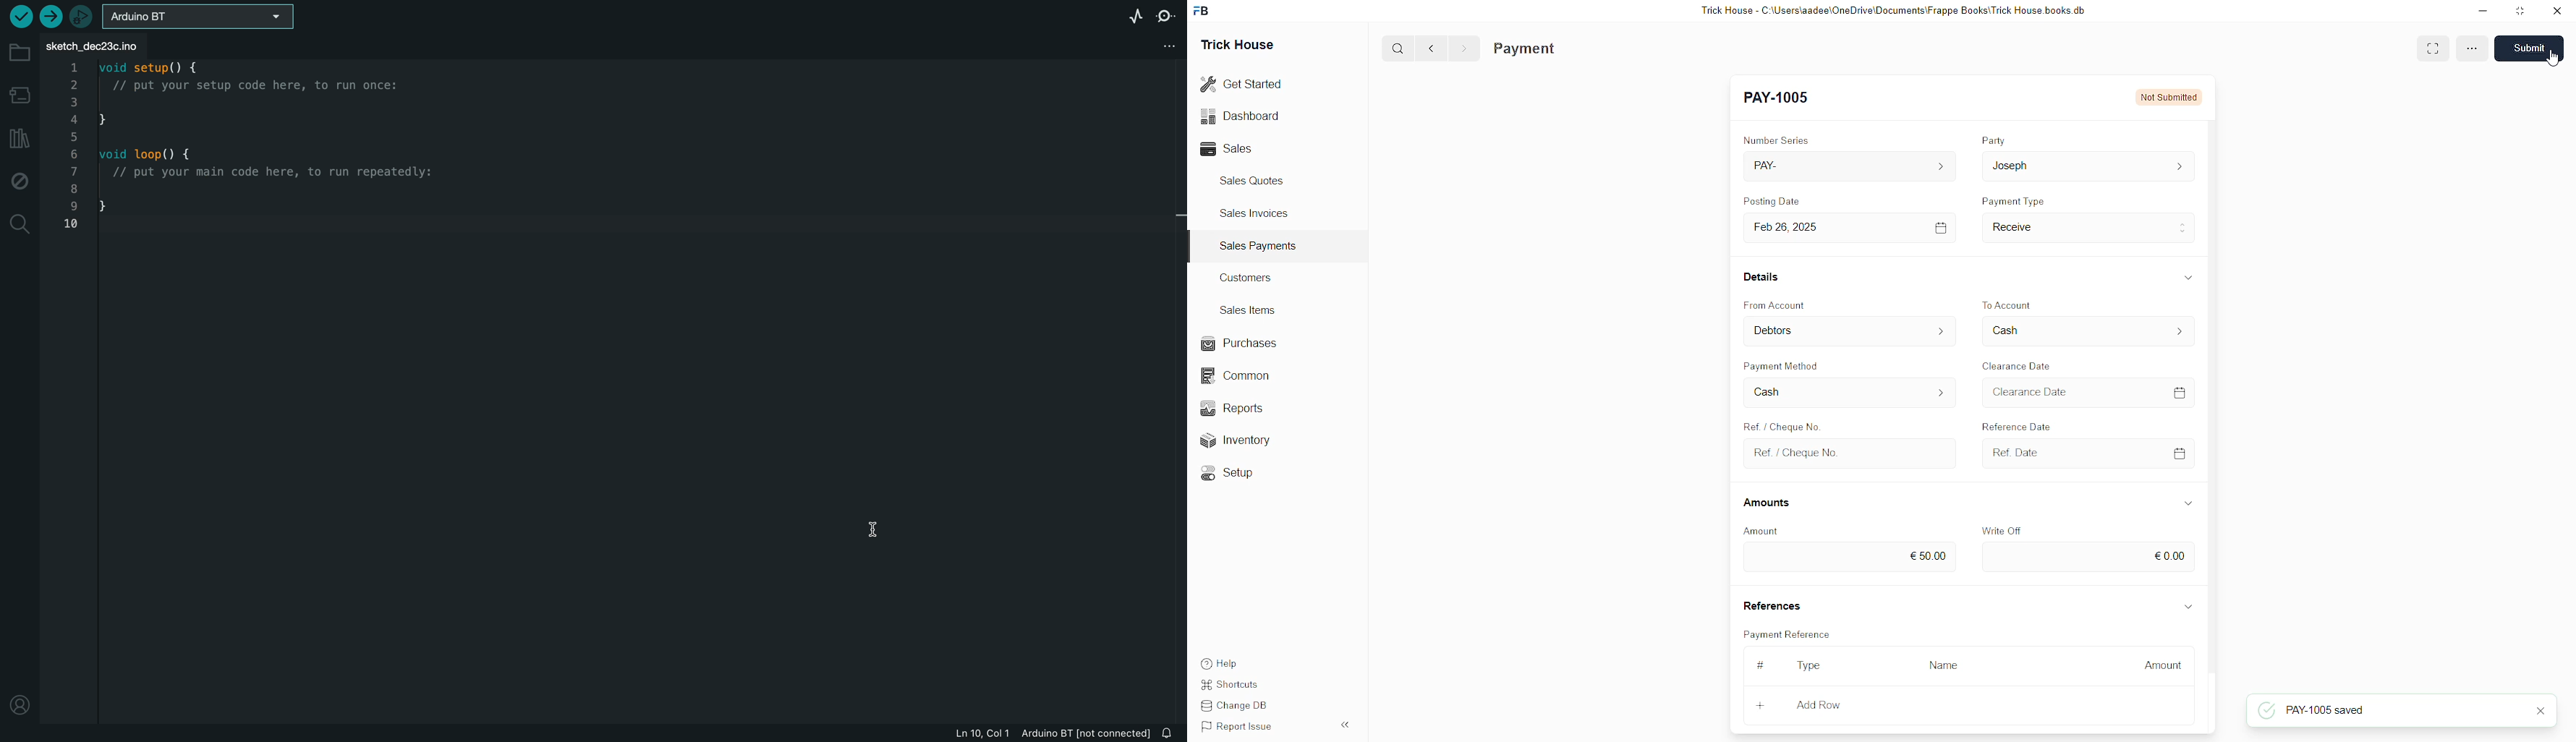  What do you see at coordinates (2088, 392) in the screenshot?
I see `Clearance Date` at bounding box center [2088, 392].